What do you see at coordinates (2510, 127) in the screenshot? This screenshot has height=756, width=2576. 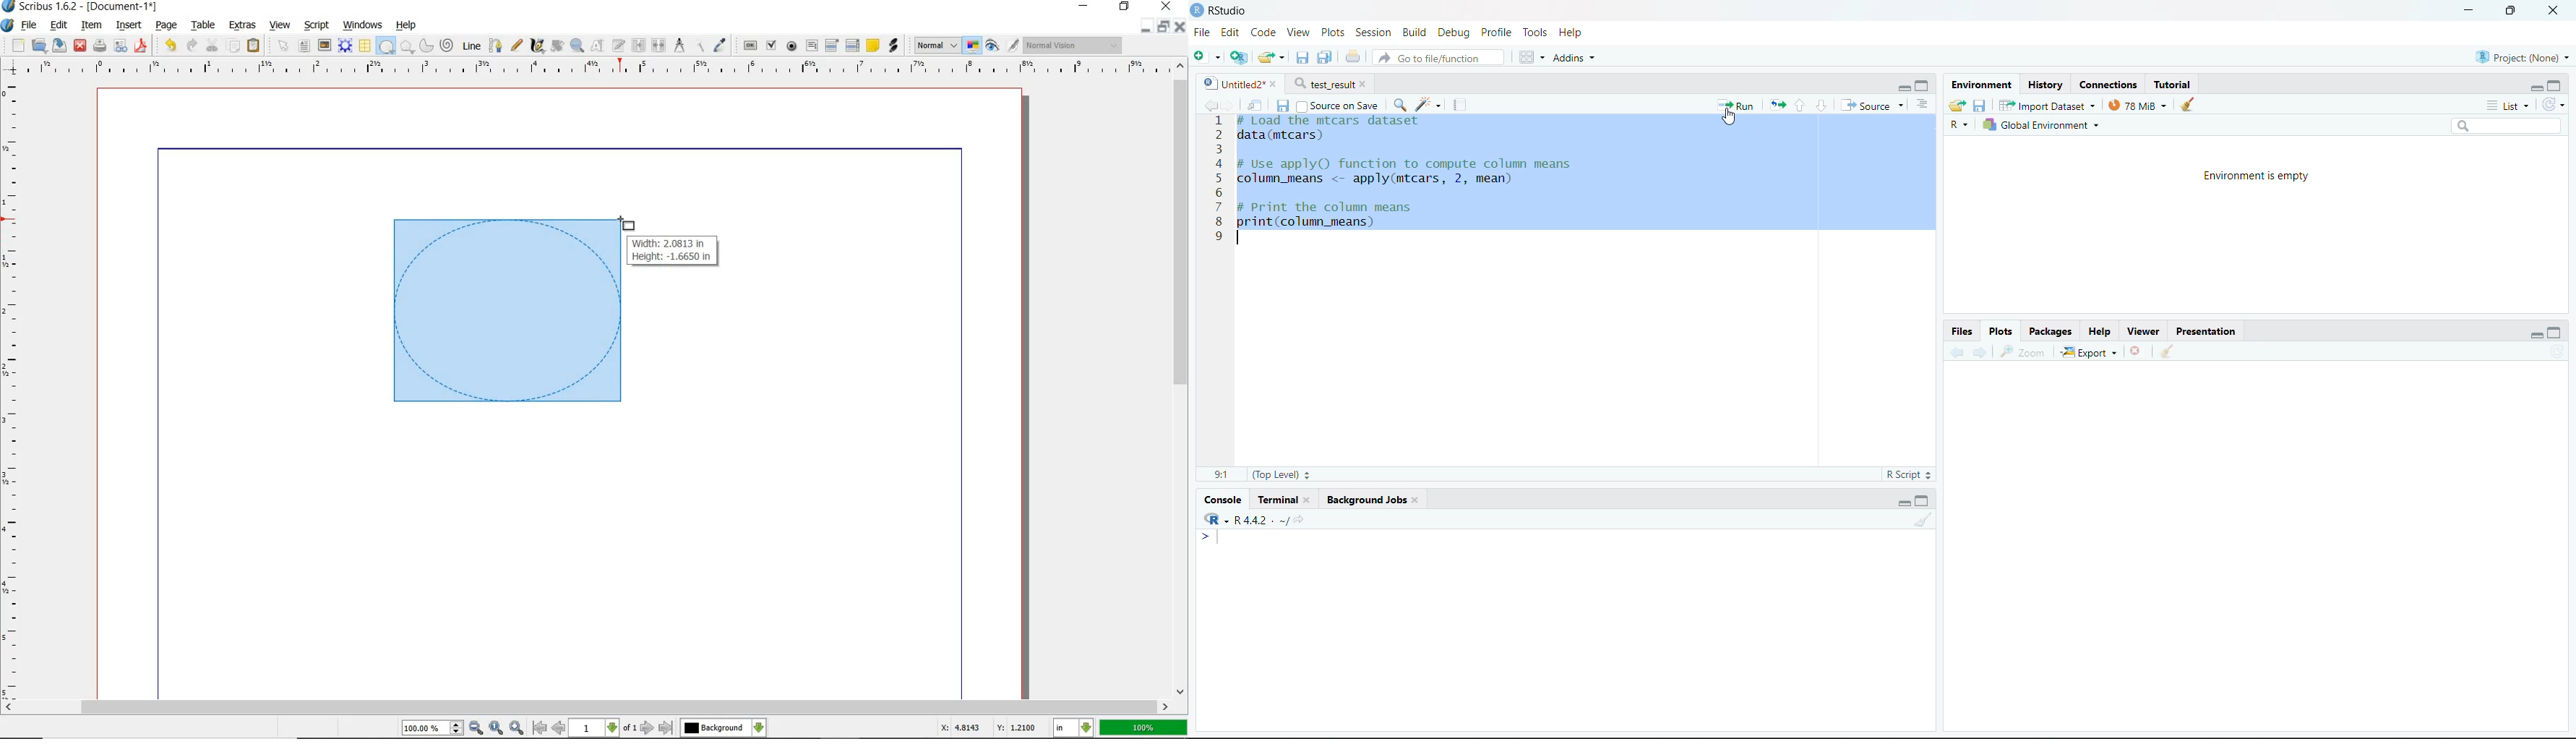 I see `Search bar` at bounding box center [2510, 127].